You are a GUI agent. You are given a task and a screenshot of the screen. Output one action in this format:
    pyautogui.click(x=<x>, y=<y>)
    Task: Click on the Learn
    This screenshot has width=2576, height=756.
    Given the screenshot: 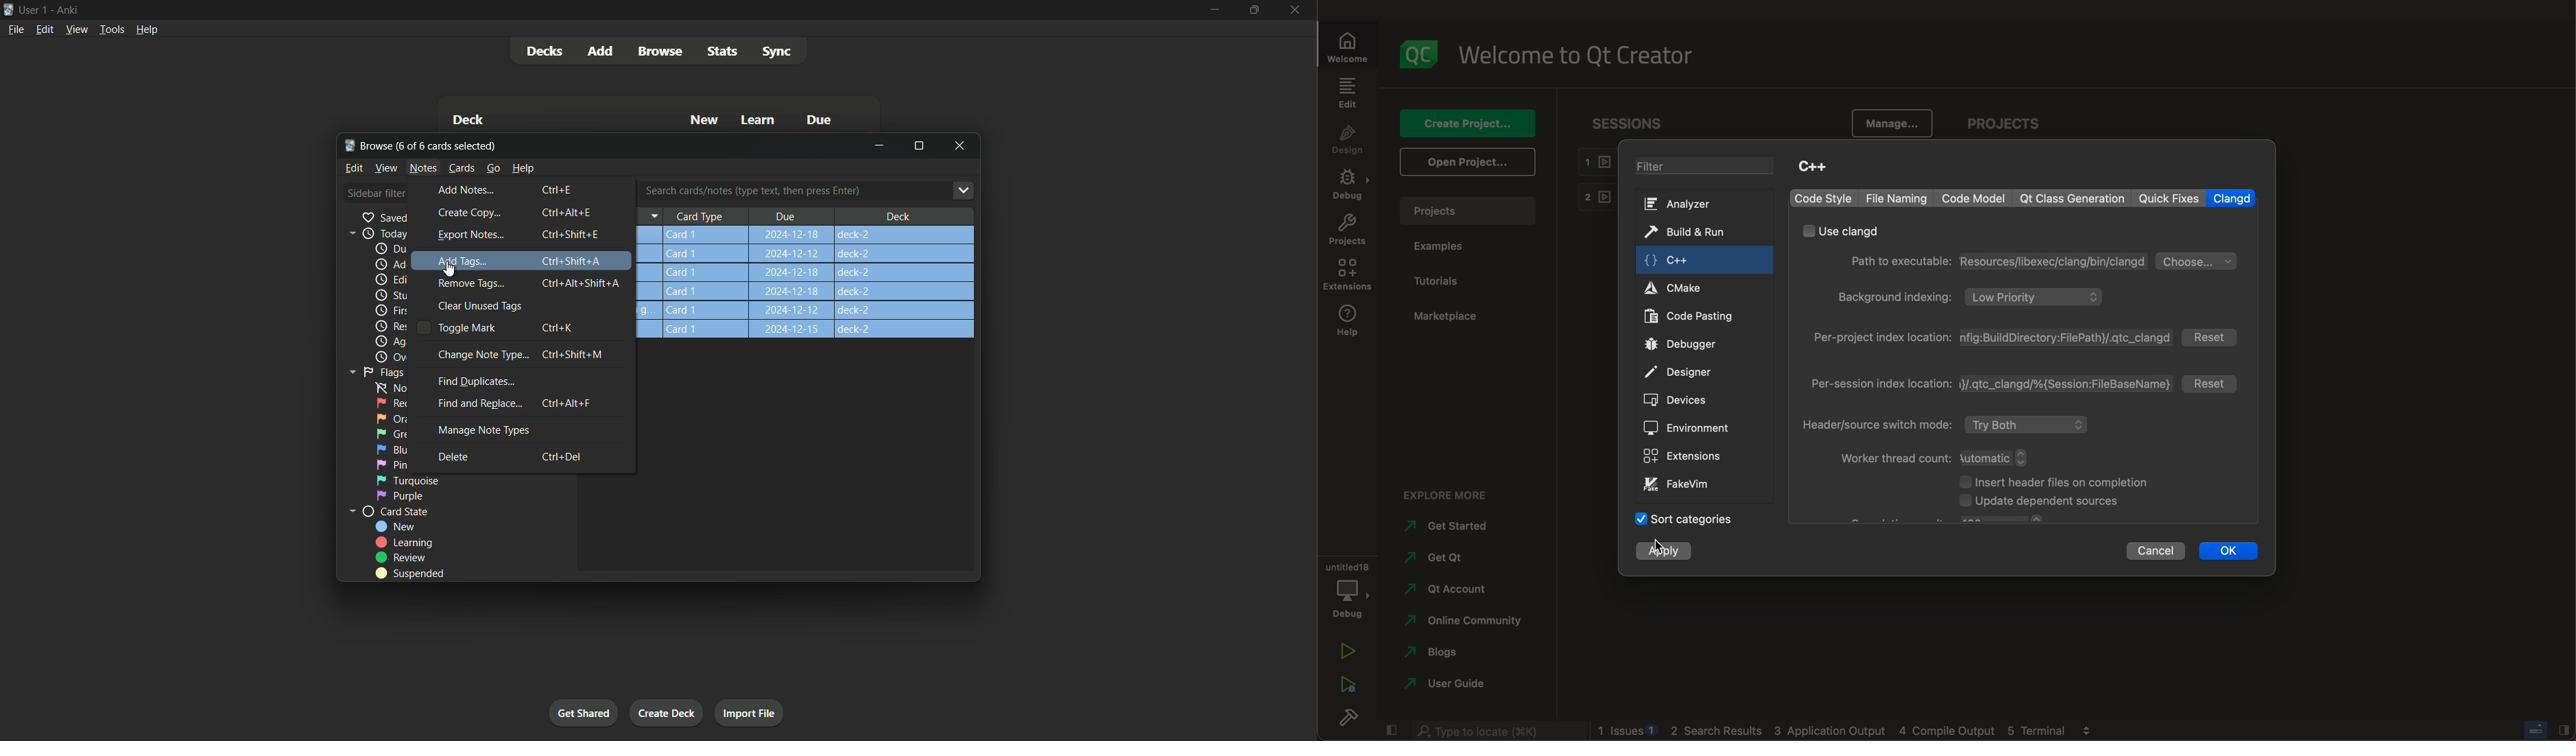 What is the action you would take?
    pyautogui.click(x=759, y=121)
    